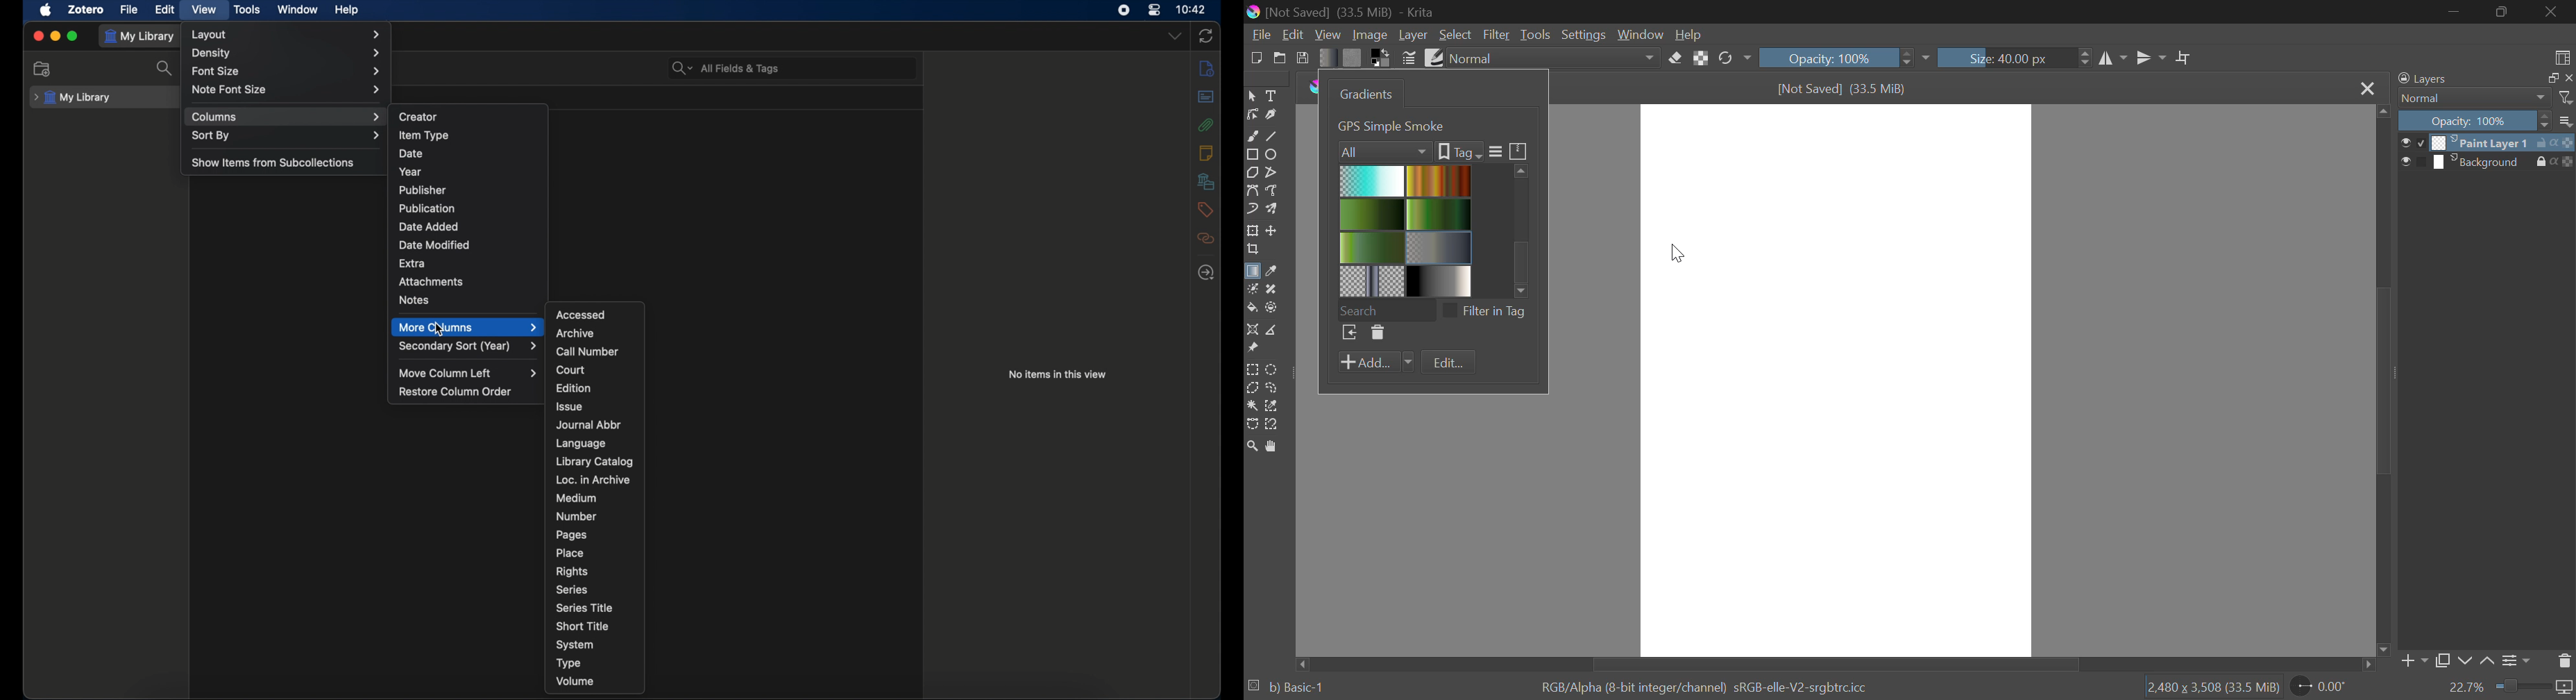 Image resolution: width=2576 pixels, height=700 pixels. I want to click on Rectangle, so click(1252, 154).